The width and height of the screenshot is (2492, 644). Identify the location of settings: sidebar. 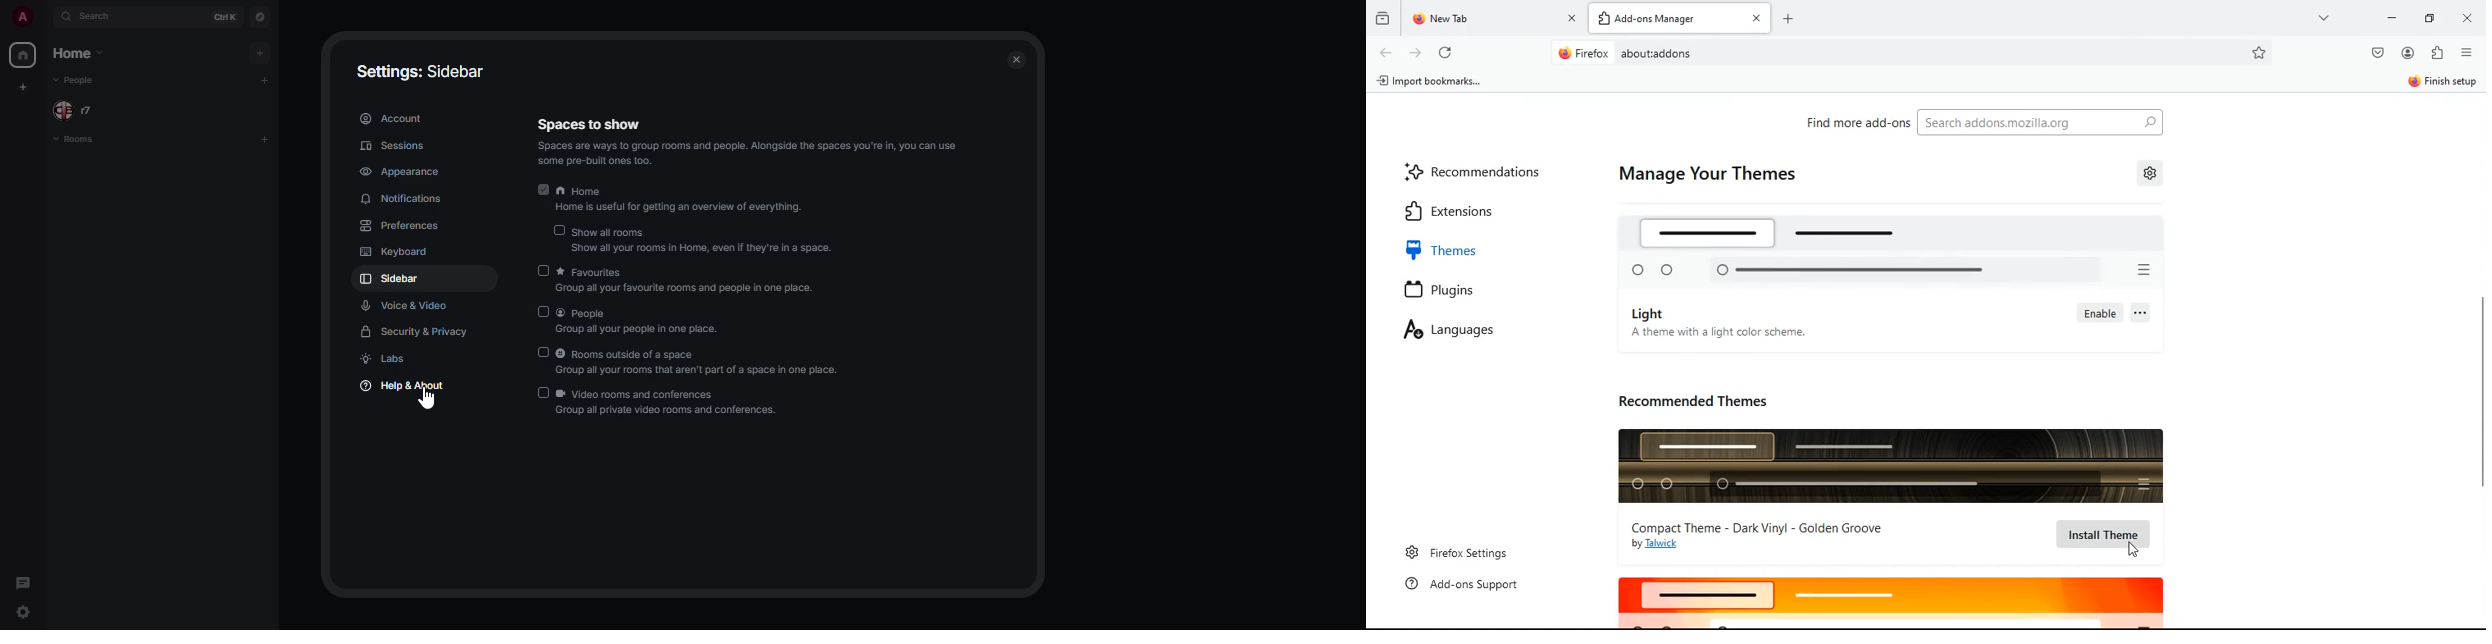
(419, 70).